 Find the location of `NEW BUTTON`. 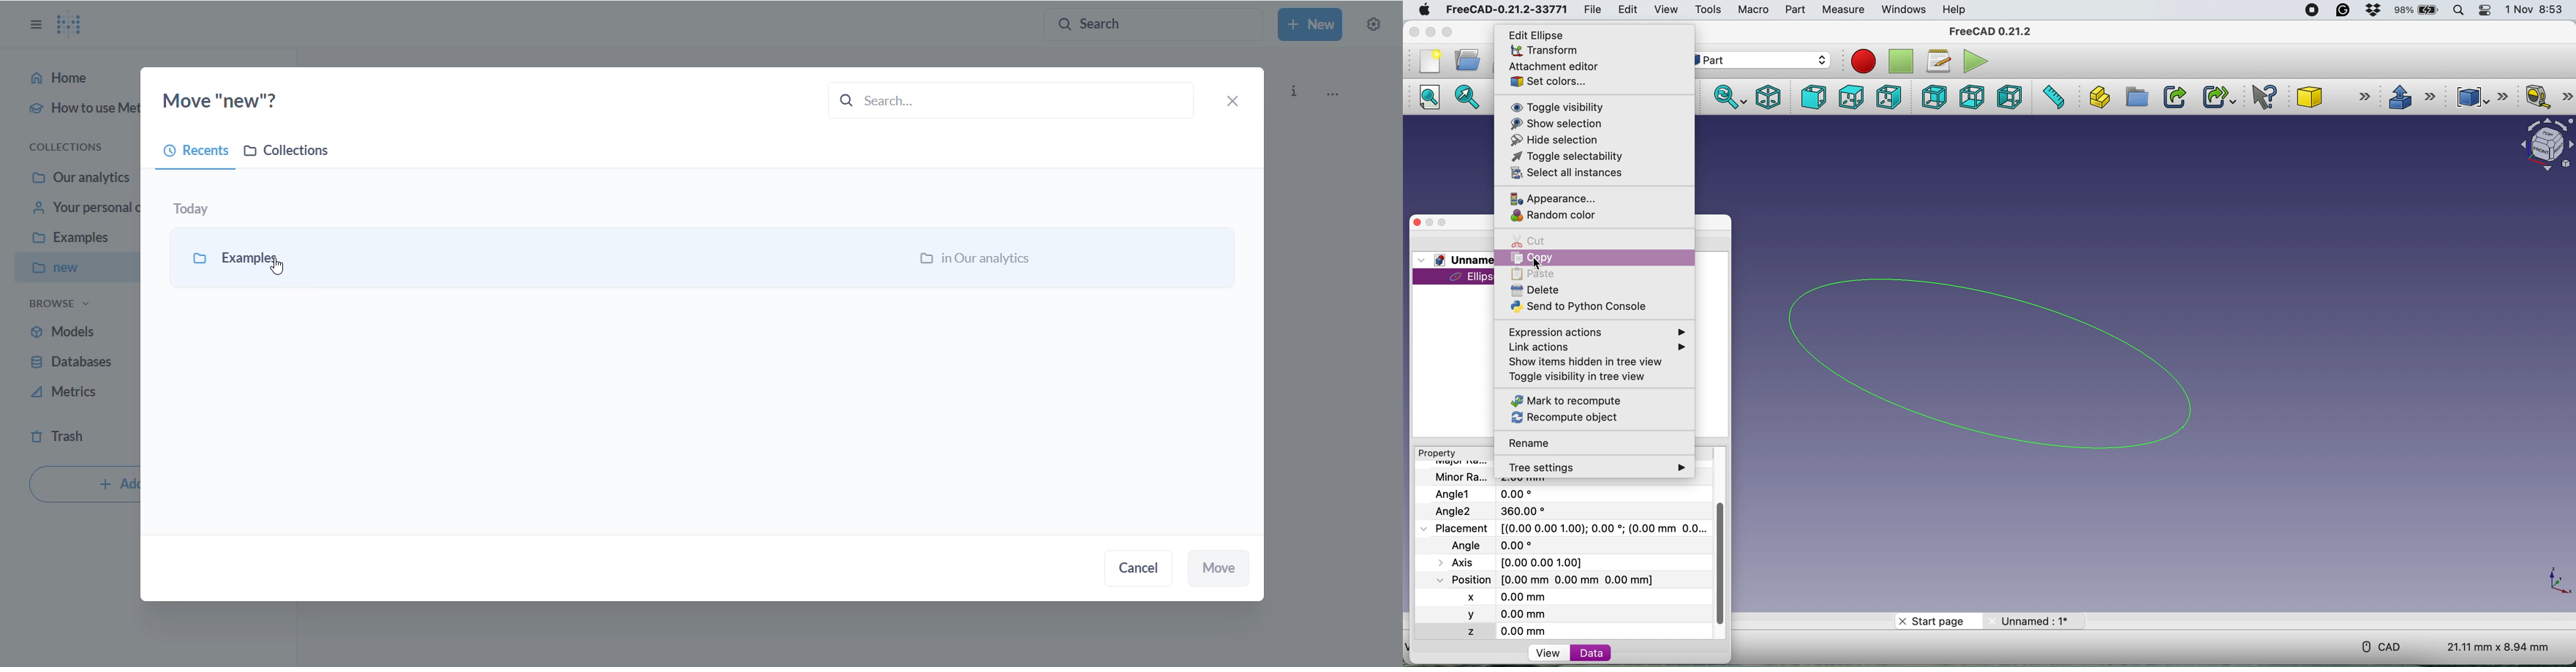

NEW BUTTON is located at coordinates (1311, 26).